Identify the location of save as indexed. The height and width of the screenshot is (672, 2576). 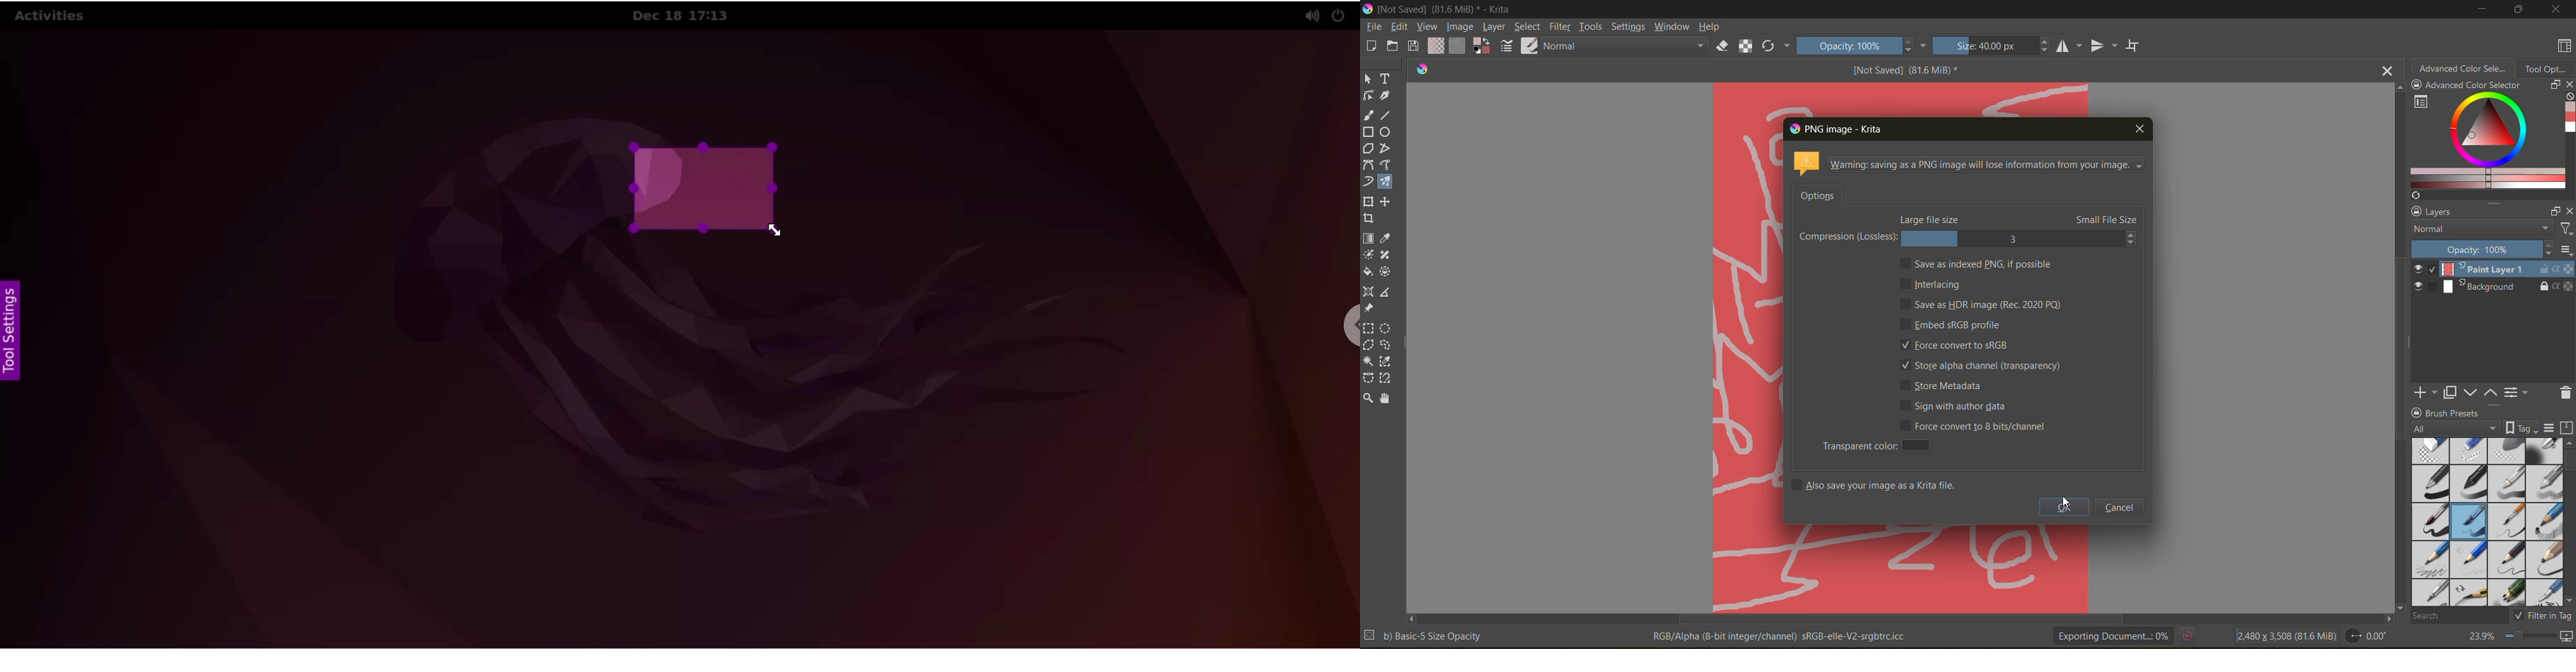
(1979, 264).